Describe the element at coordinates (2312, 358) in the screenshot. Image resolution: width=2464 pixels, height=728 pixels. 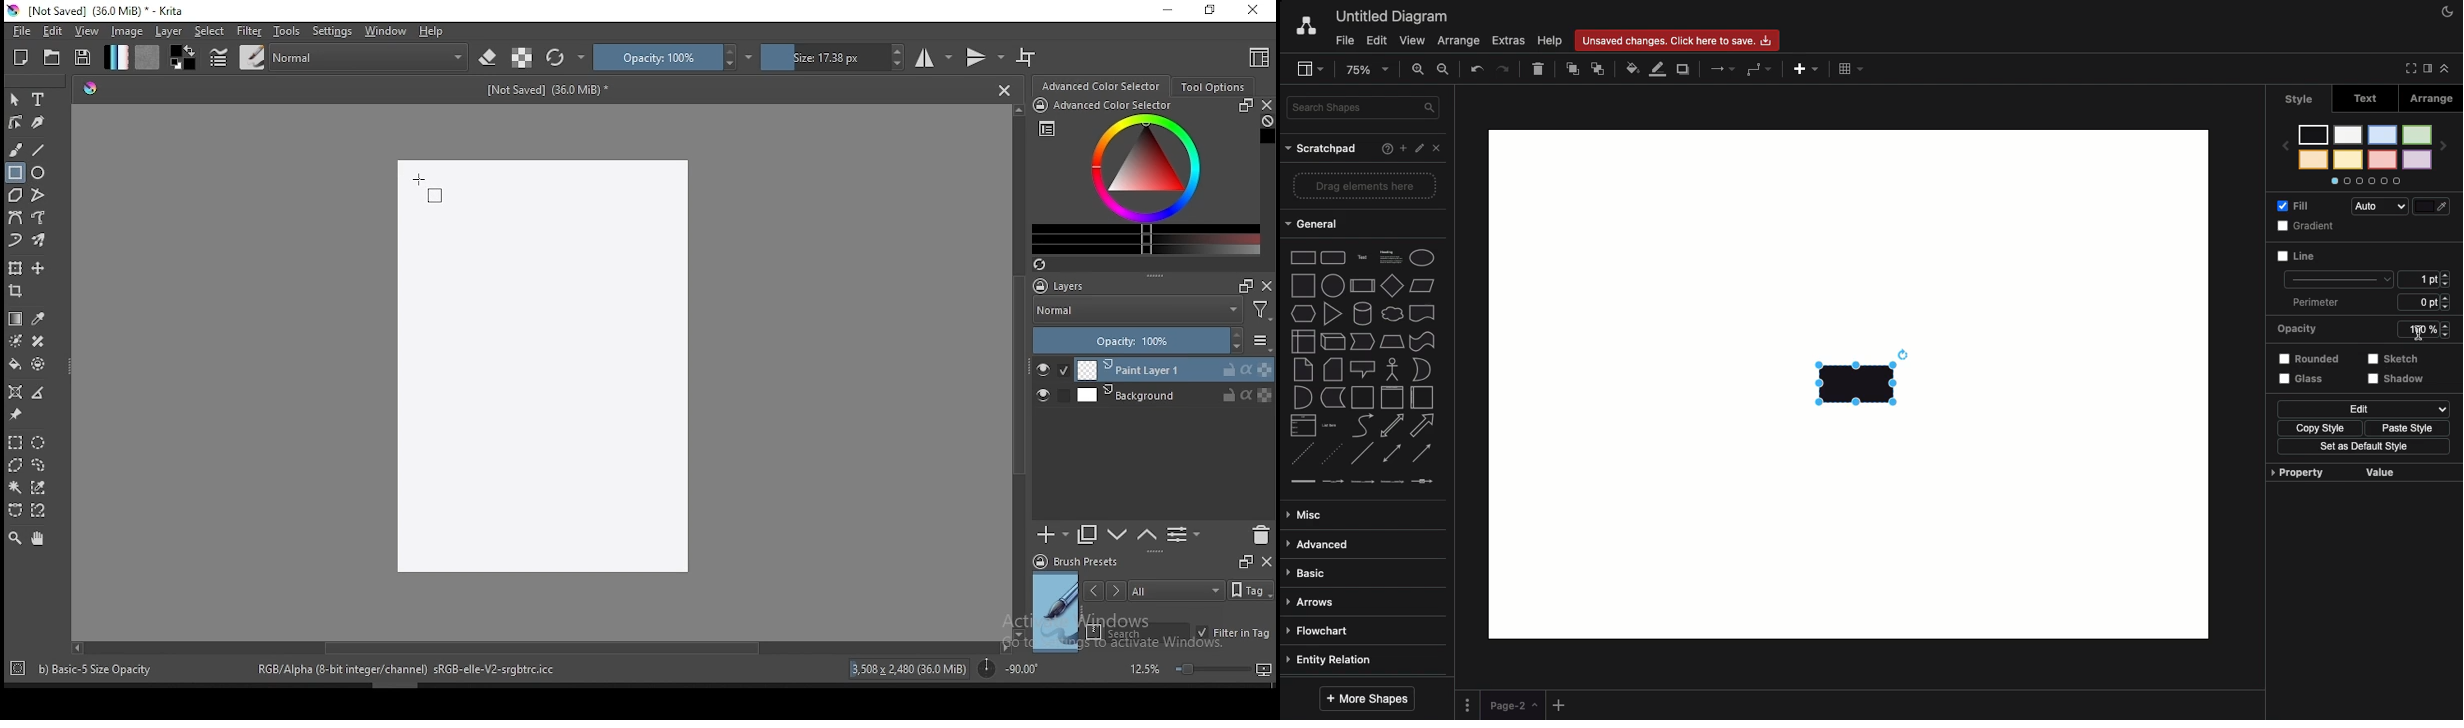
I see `Rounded` at that location.